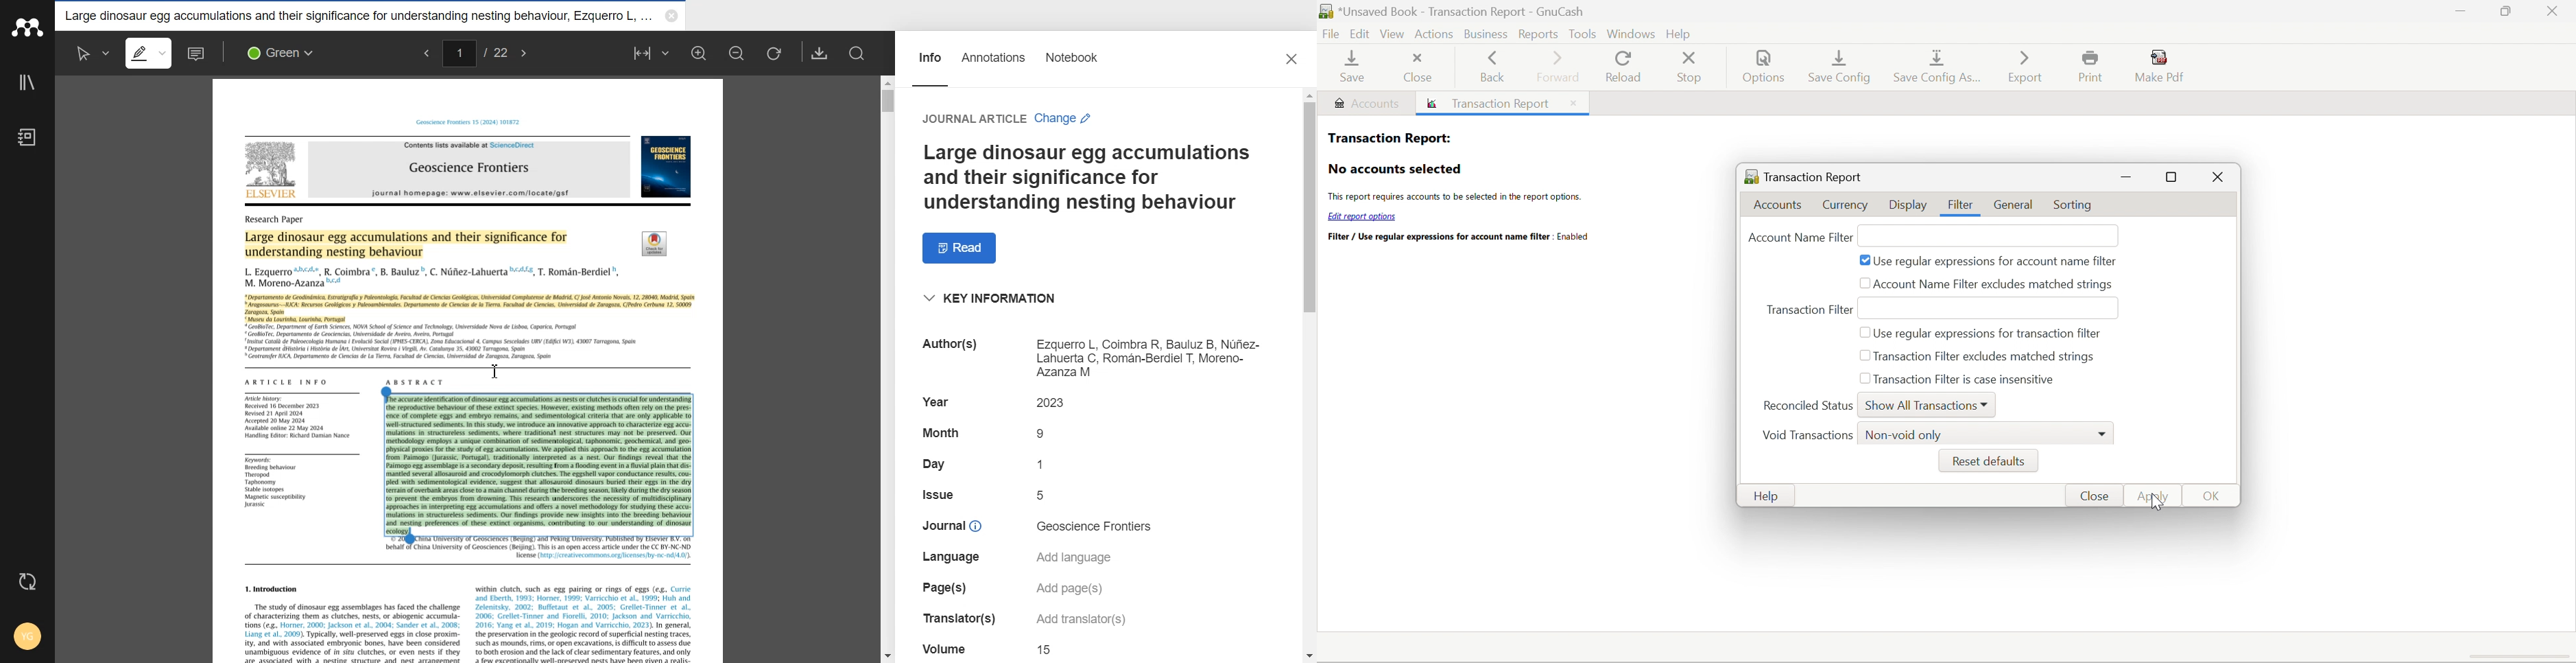  Describe the element at coordinates (1070, 590) in the screenshot. I see `text` at that location.